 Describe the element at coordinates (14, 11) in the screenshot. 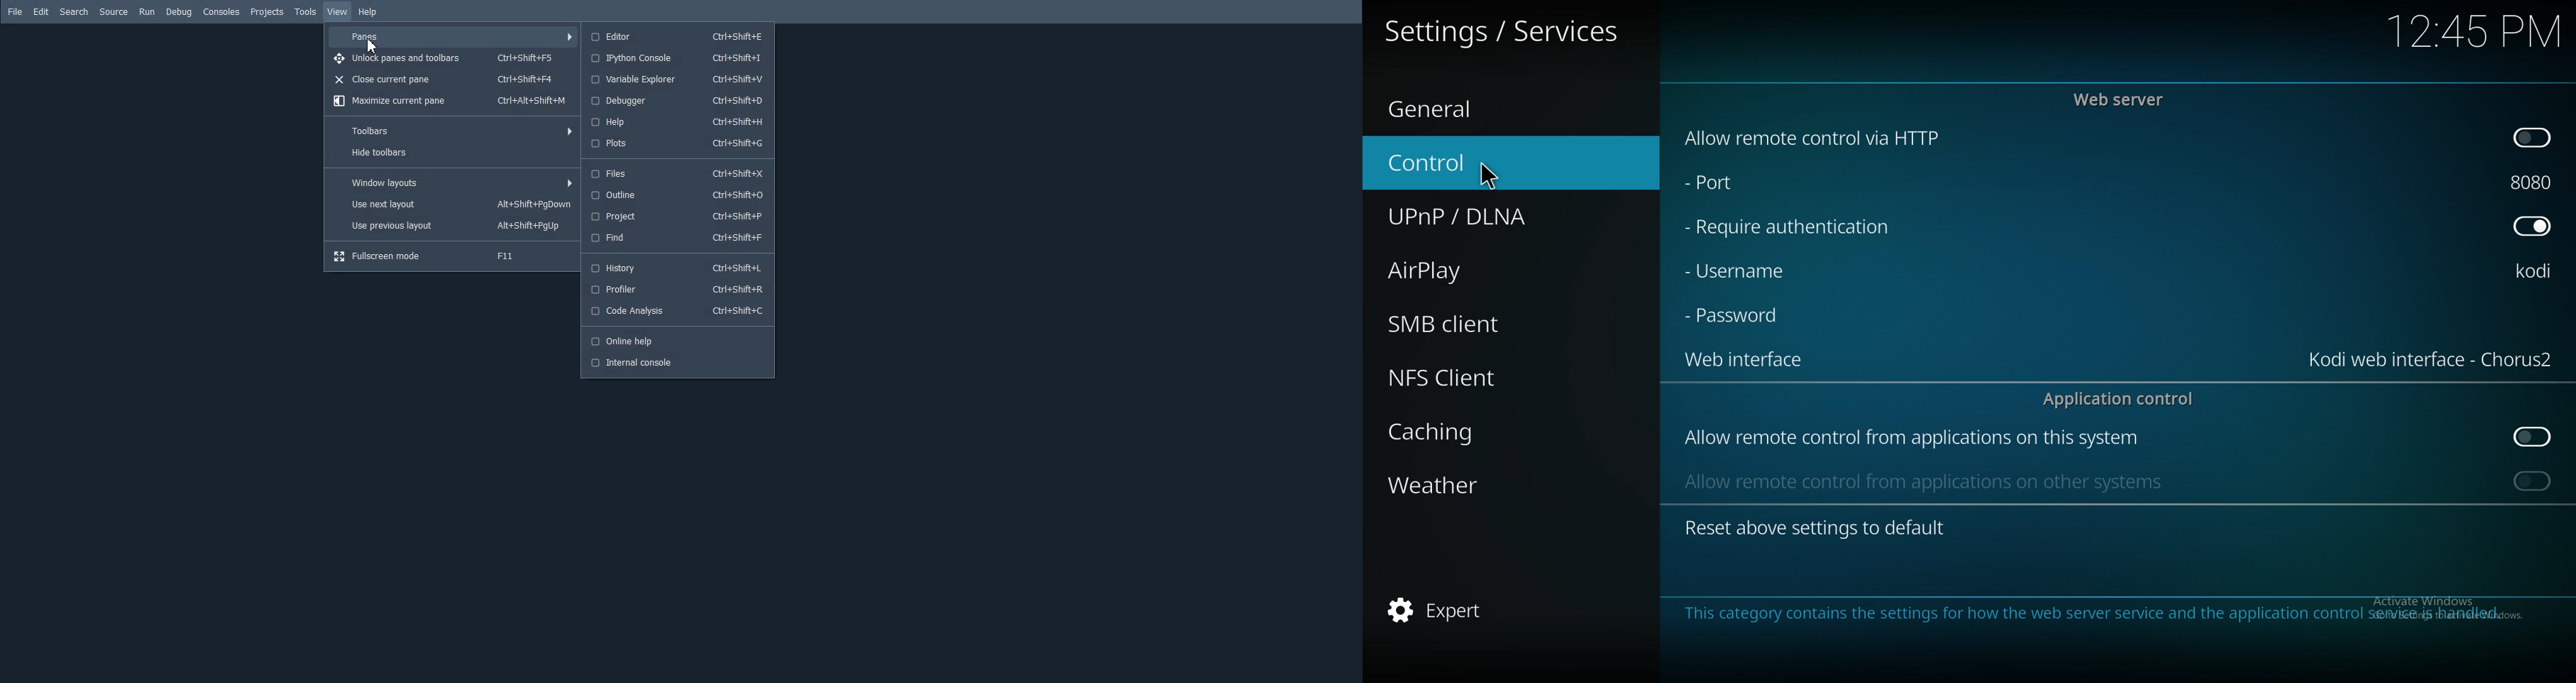

I see `File` at that location.